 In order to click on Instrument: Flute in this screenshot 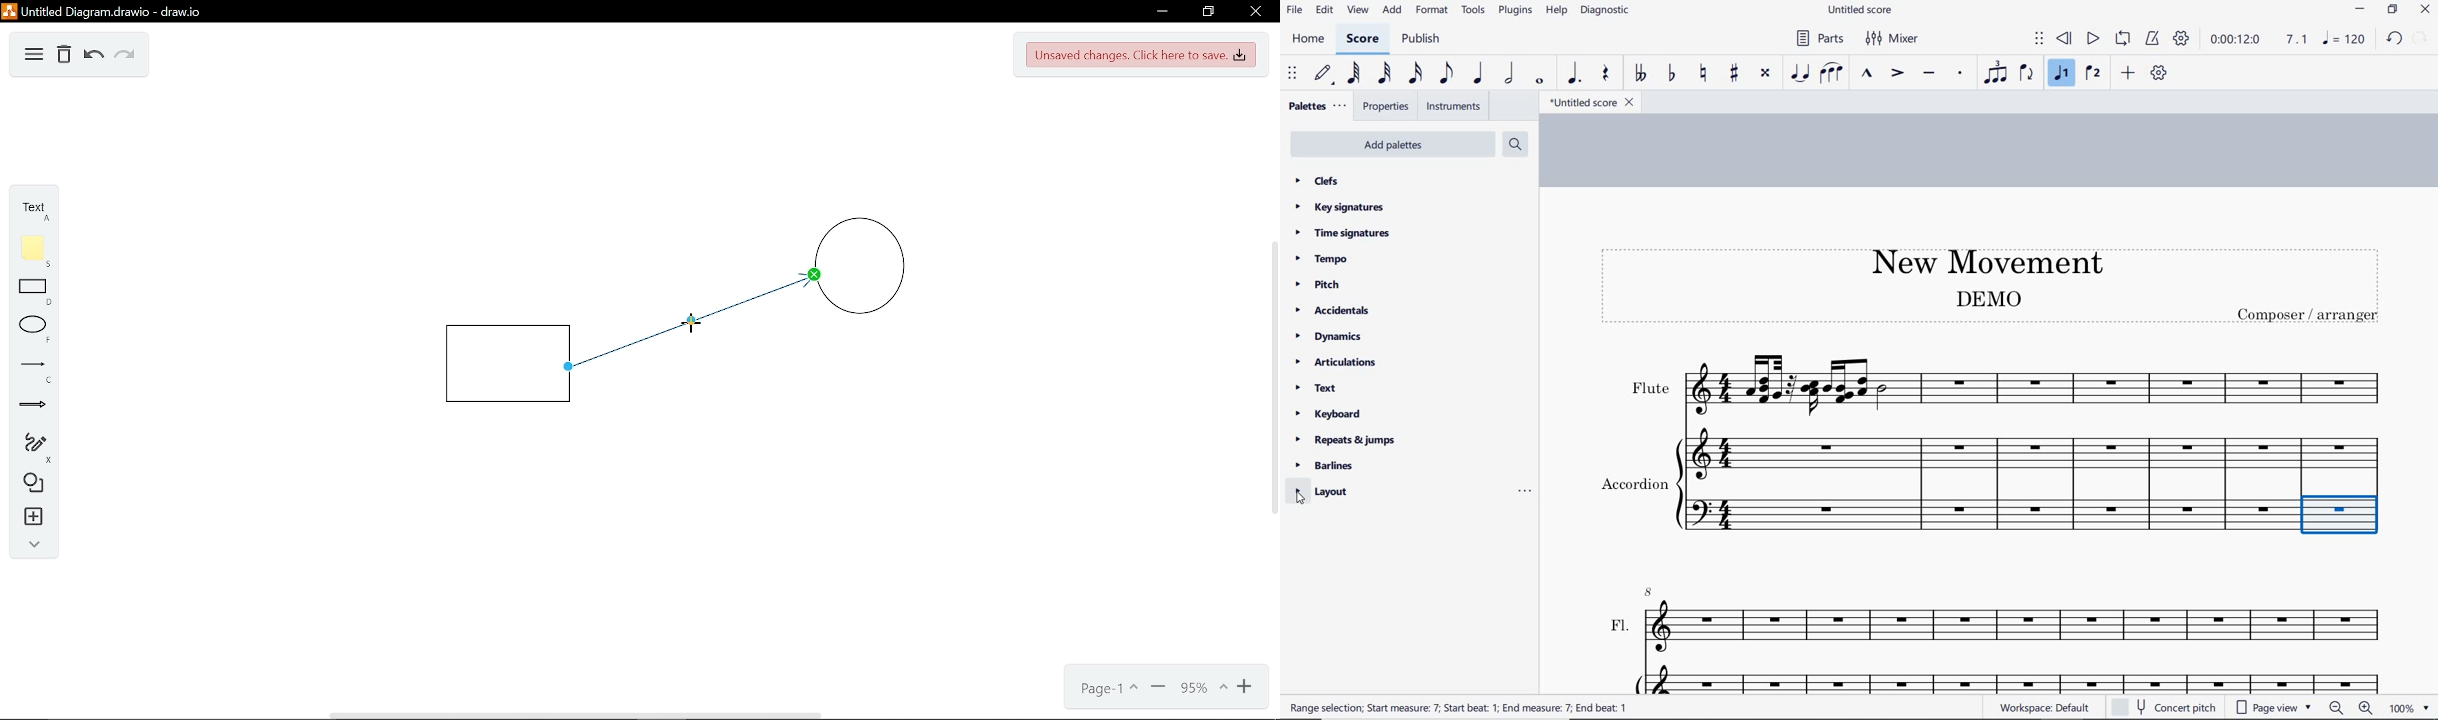, I will do `click(2038, 383)`.